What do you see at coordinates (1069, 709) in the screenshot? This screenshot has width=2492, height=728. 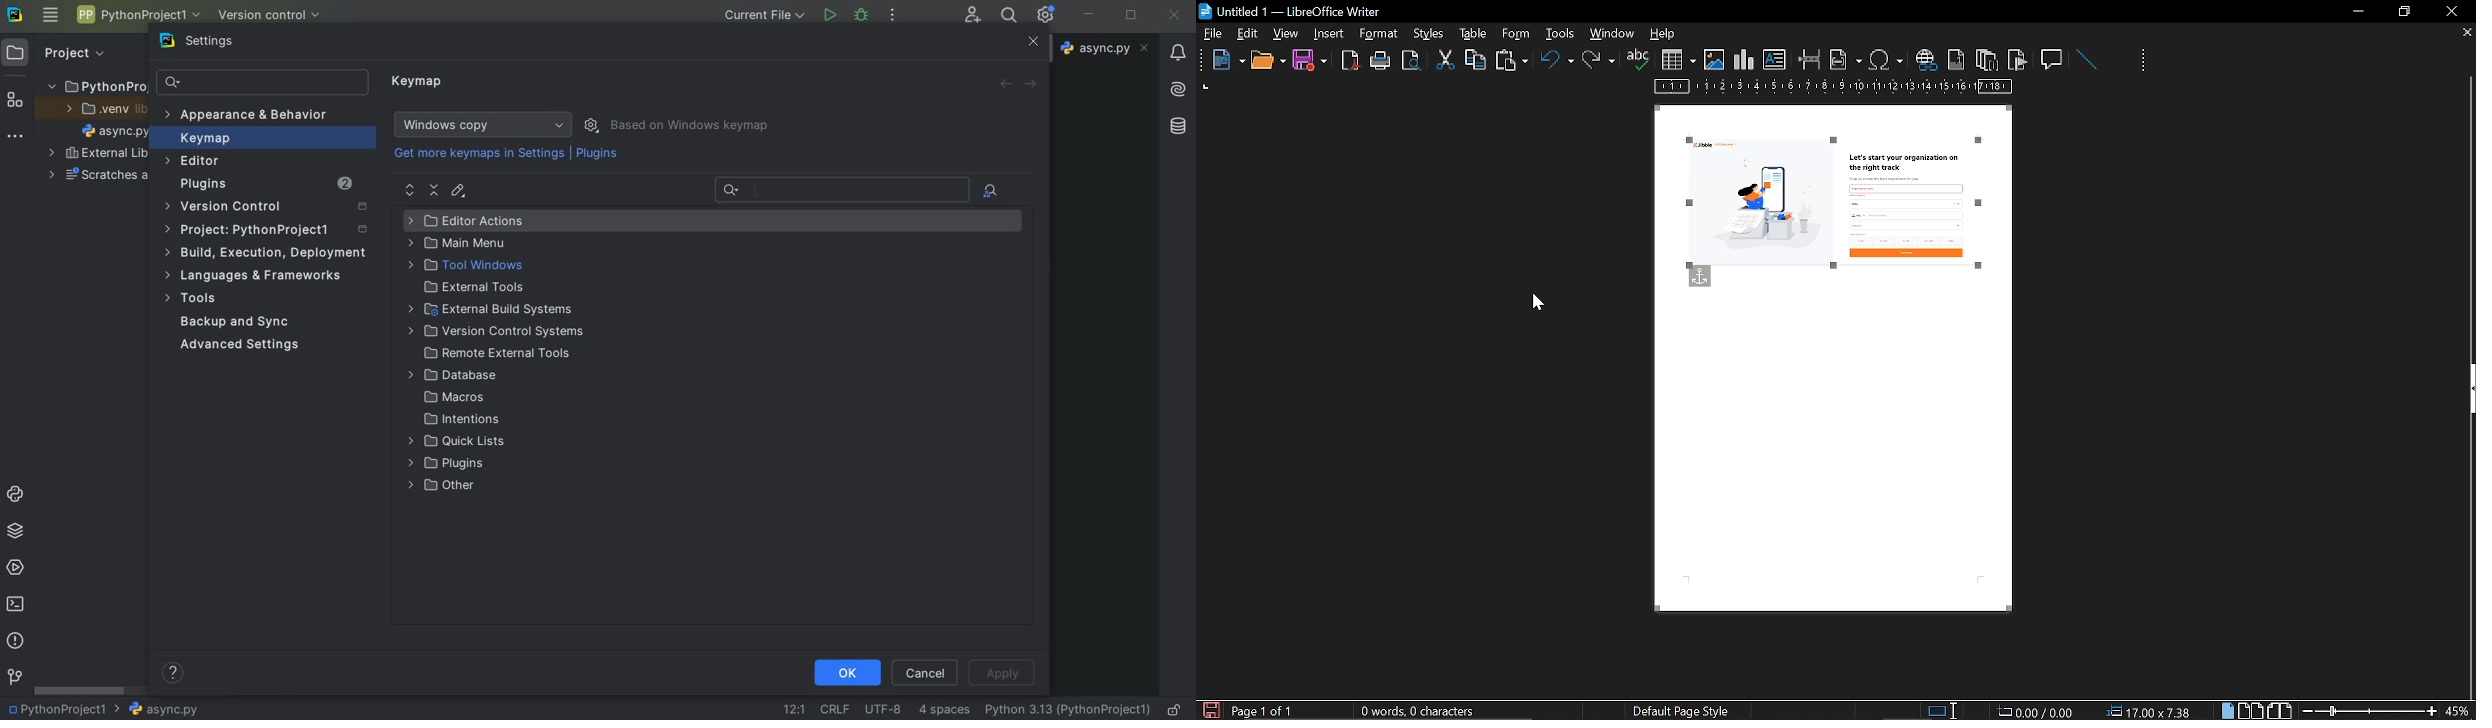 I see `current interpreter` at bounding box center [1069, 709].